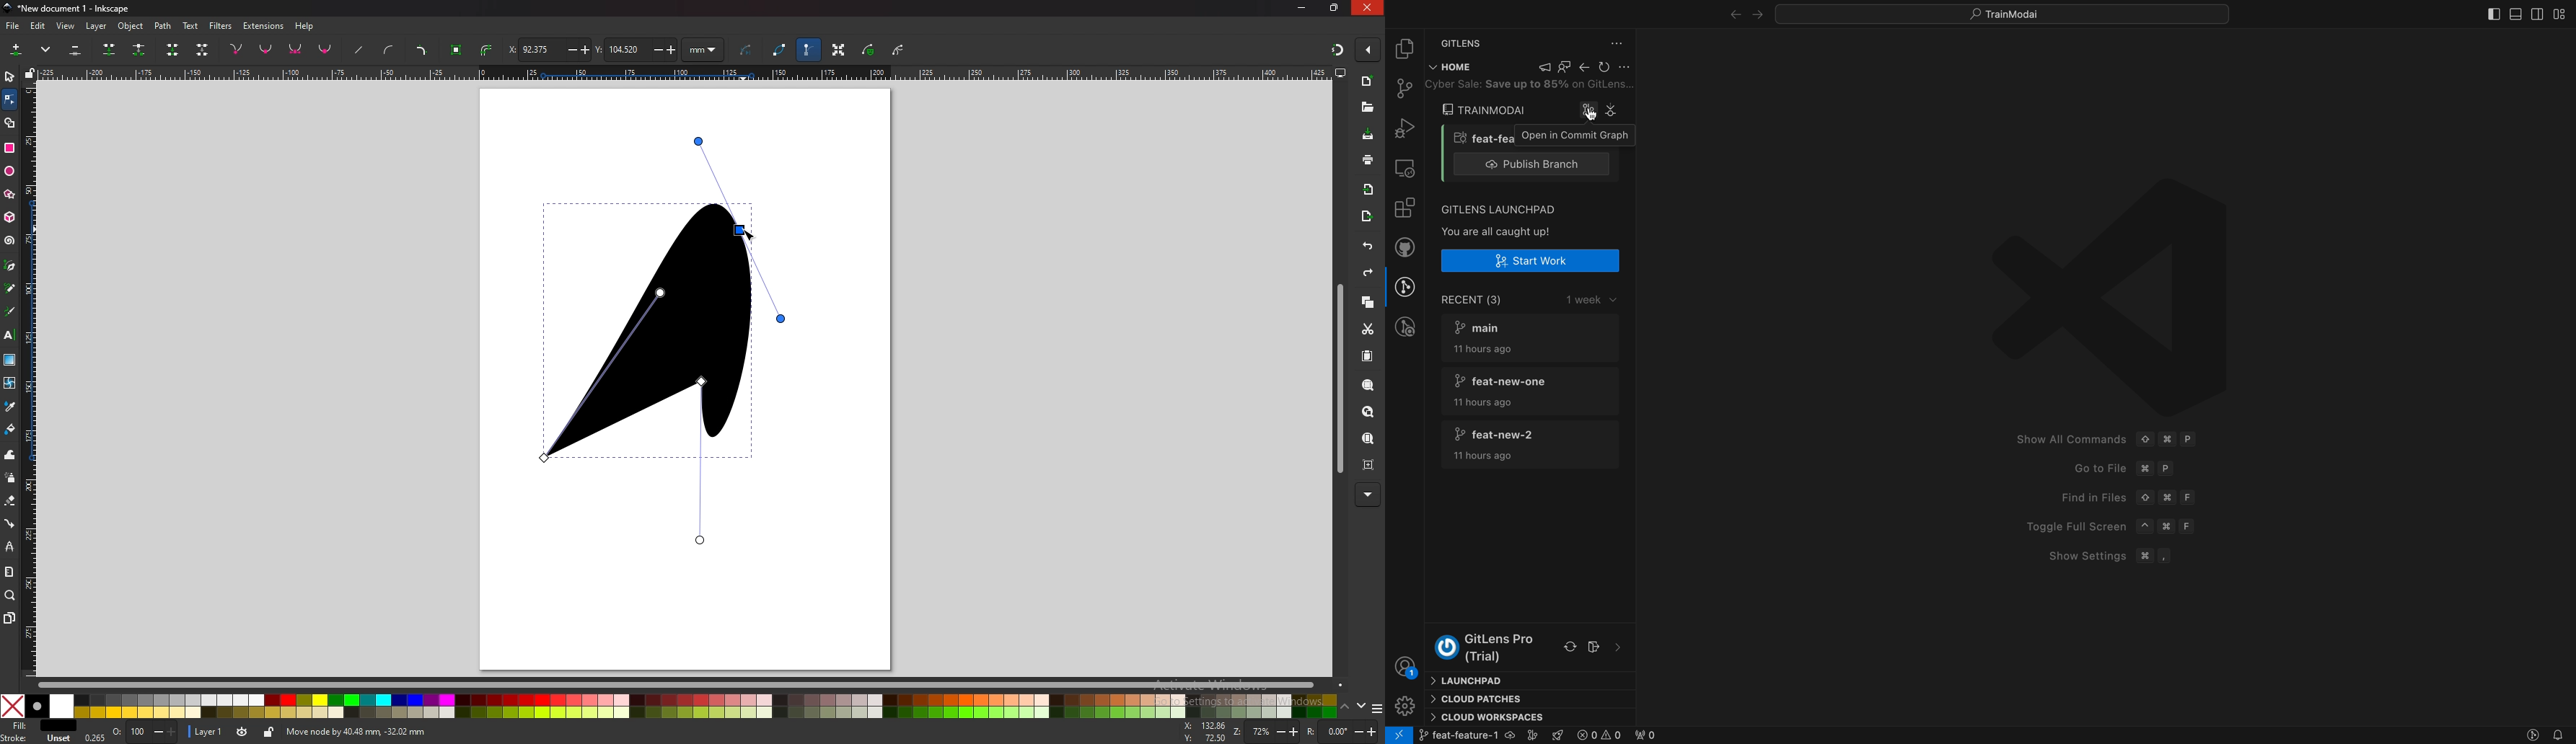 The image size is (2576, 756). I want to click on more, so click(45, 50).